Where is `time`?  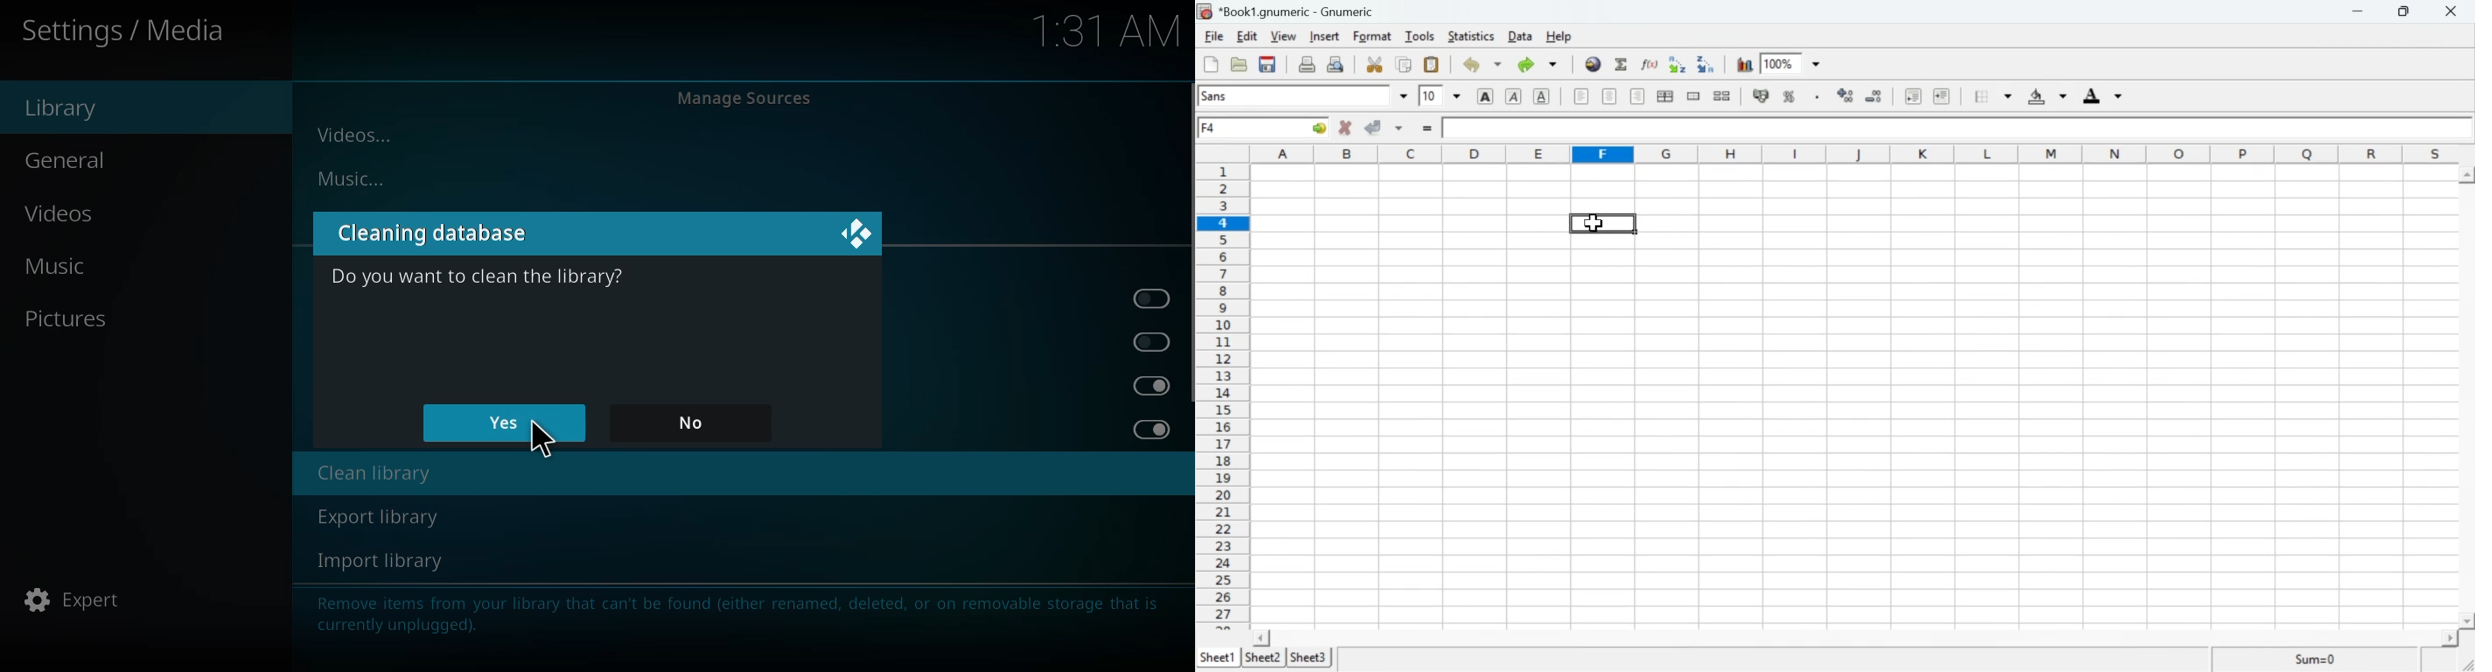
time is located at coordinates (1099, 33).